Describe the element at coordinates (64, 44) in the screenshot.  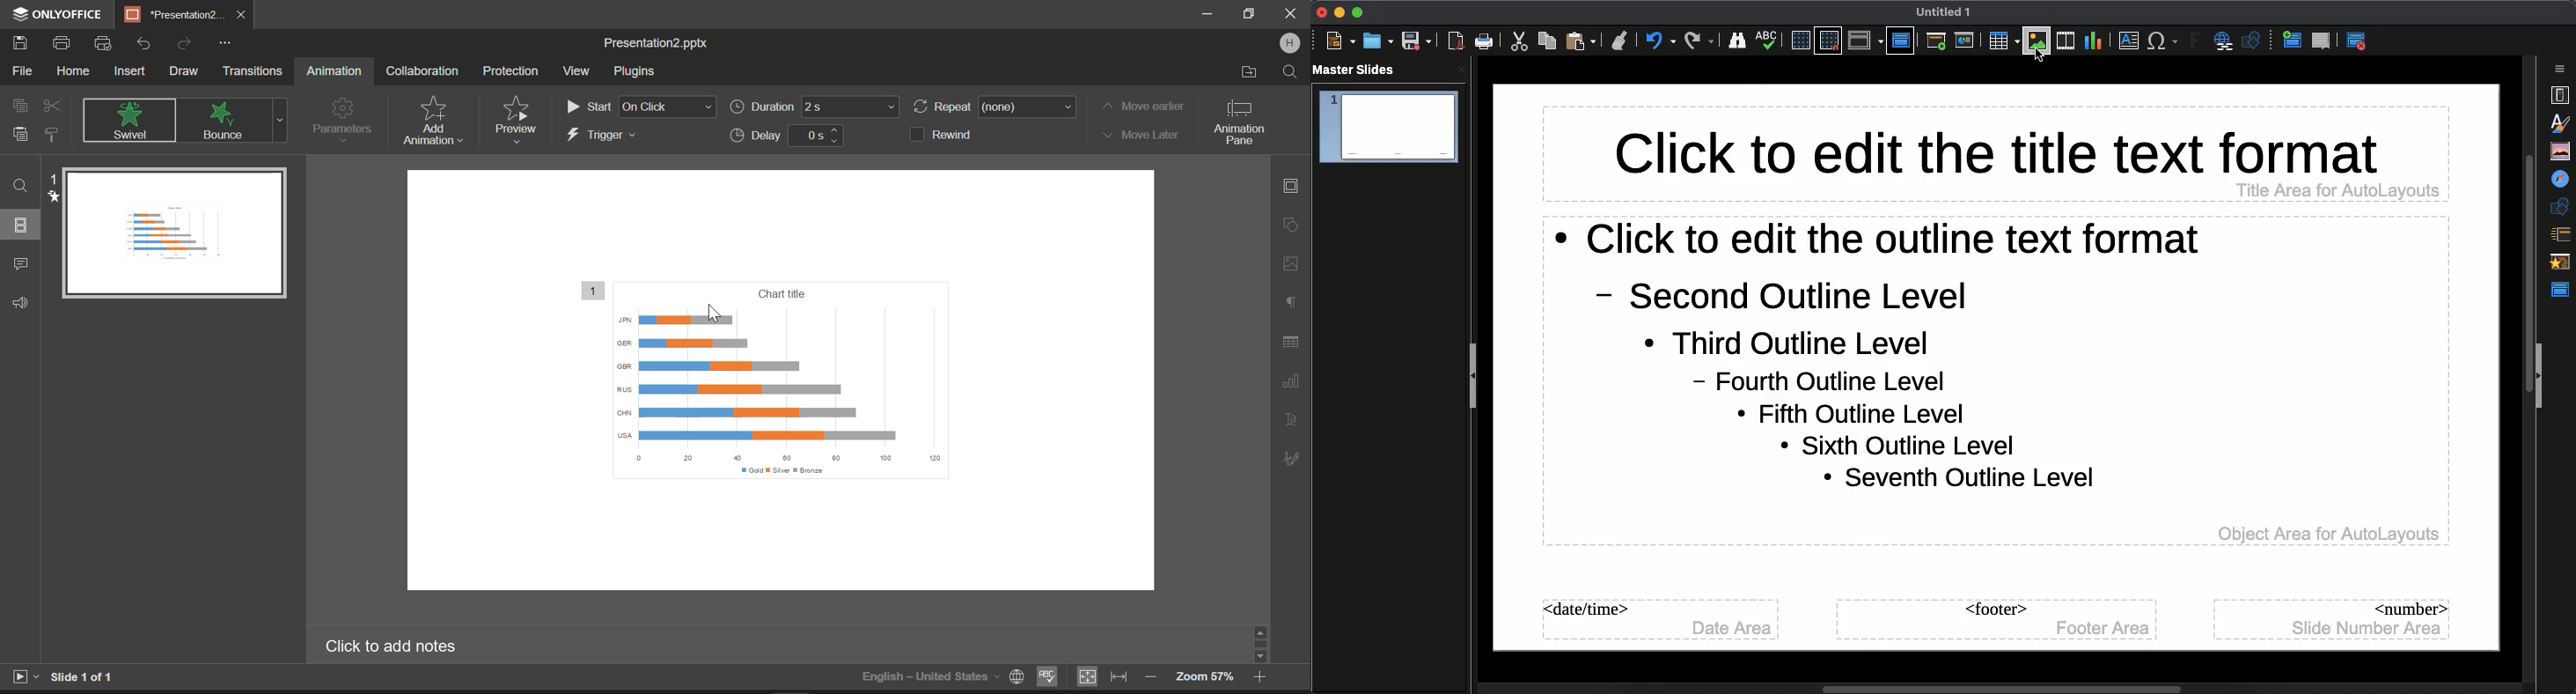
I see `Print` at that location.